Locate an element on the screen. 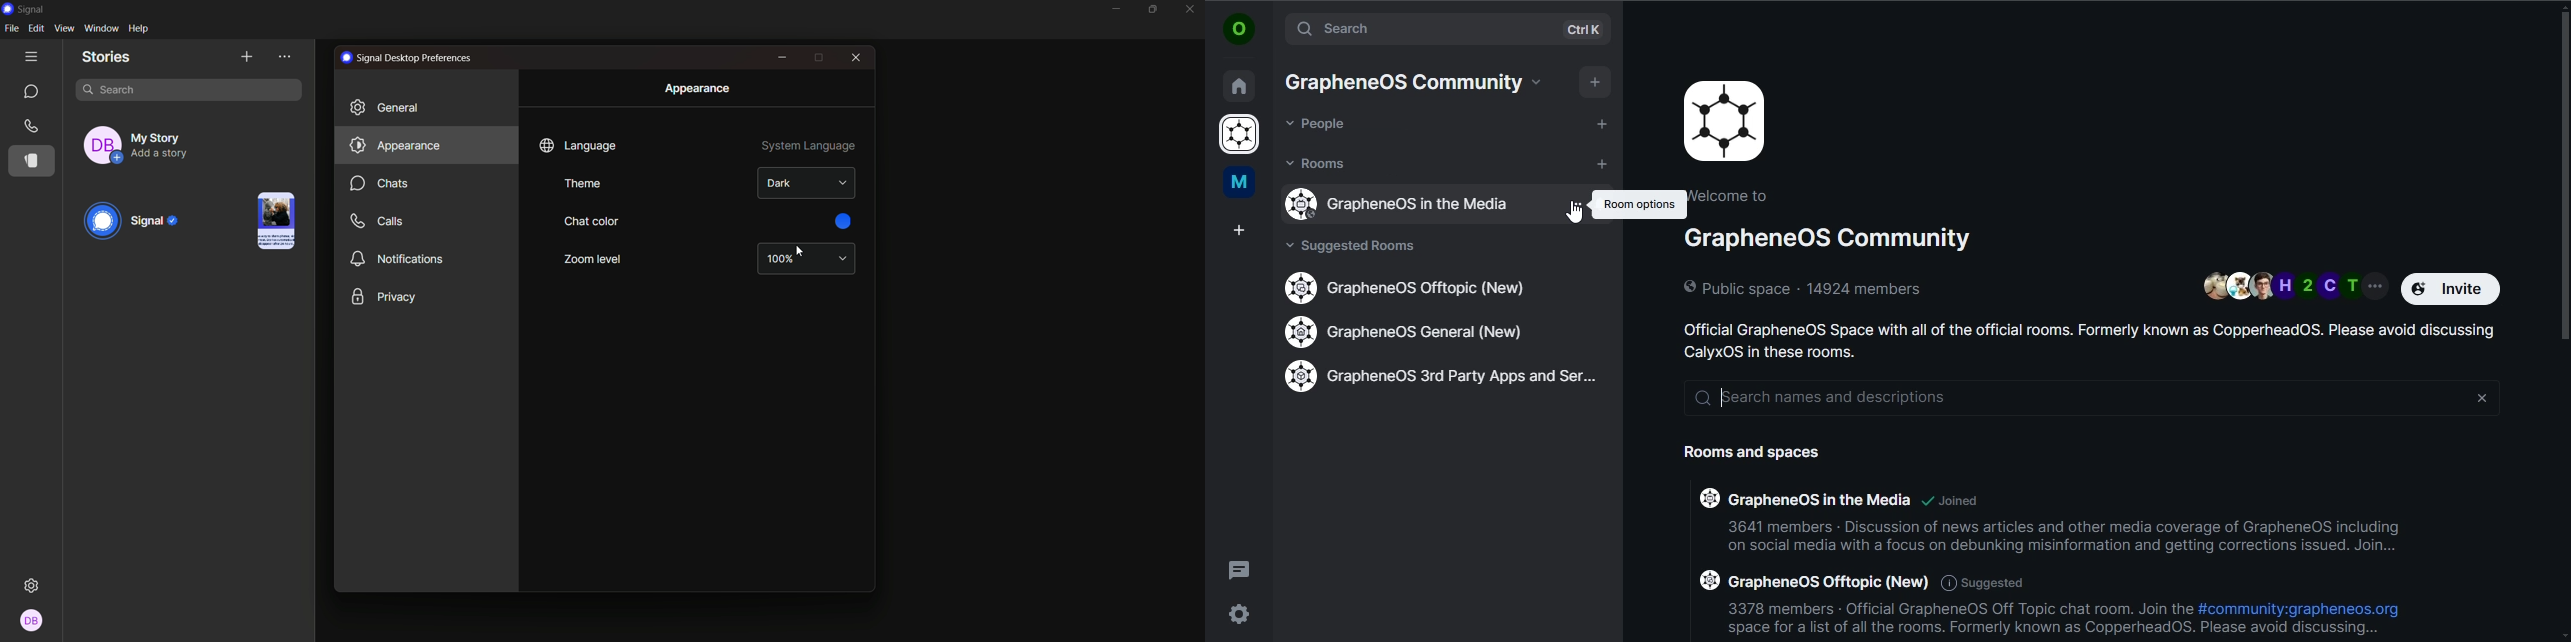 Image resolution: width=2576 pixels, height=644 pixels. me is located at coordinates (1237, 183).